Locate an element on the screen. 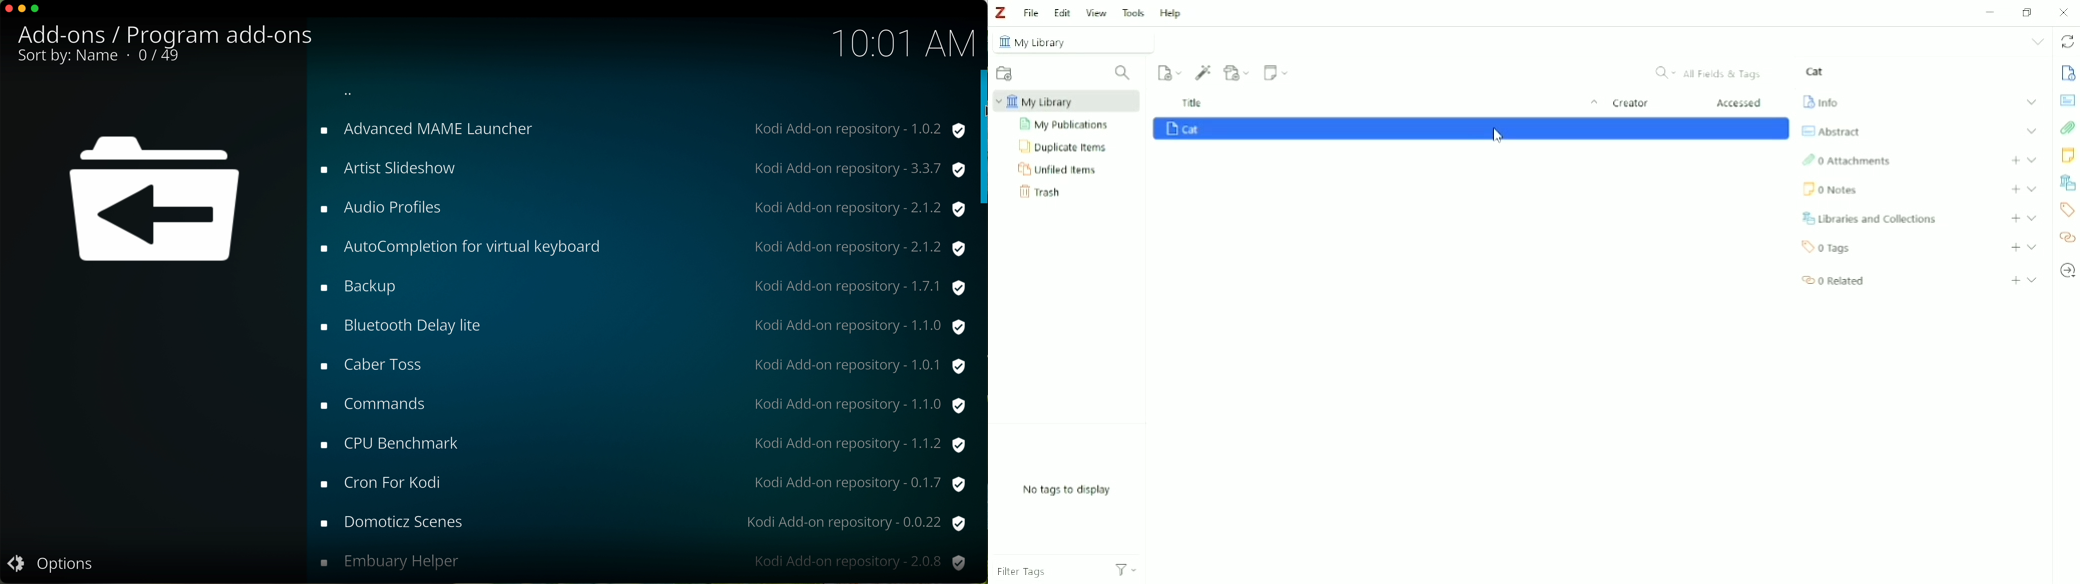 This screenshot has width=2100, height=588. Add is located at coordinates (2016, 281).